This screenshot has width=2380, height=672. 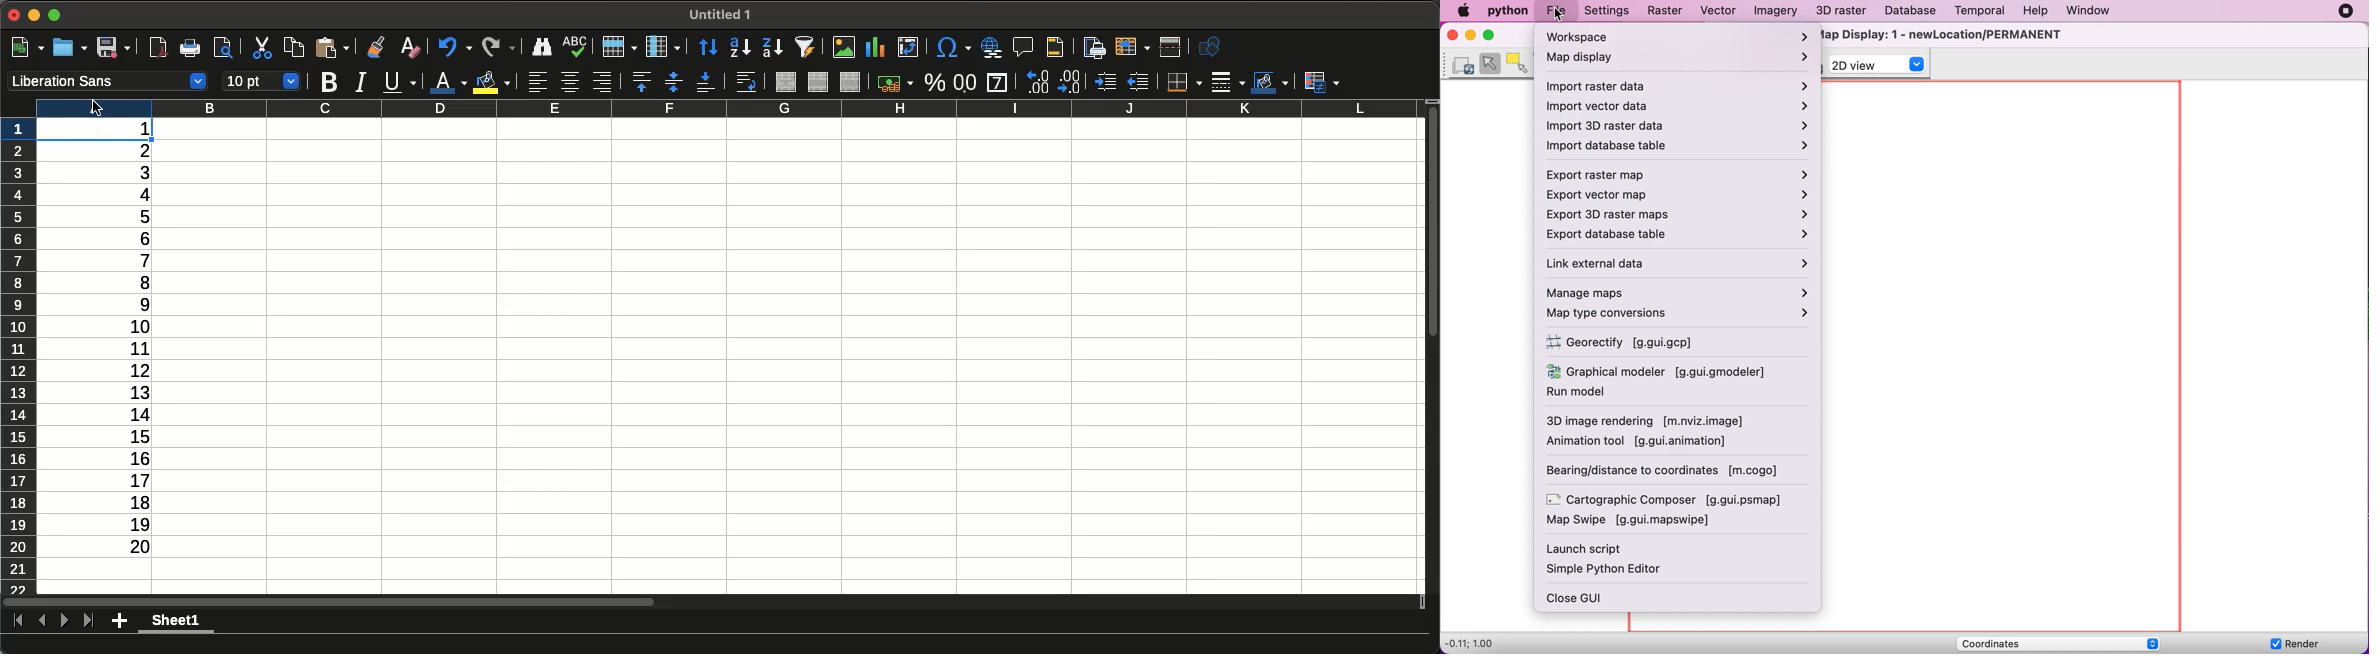 I want to click on Unmerge cells, so click(x=849, y=82).